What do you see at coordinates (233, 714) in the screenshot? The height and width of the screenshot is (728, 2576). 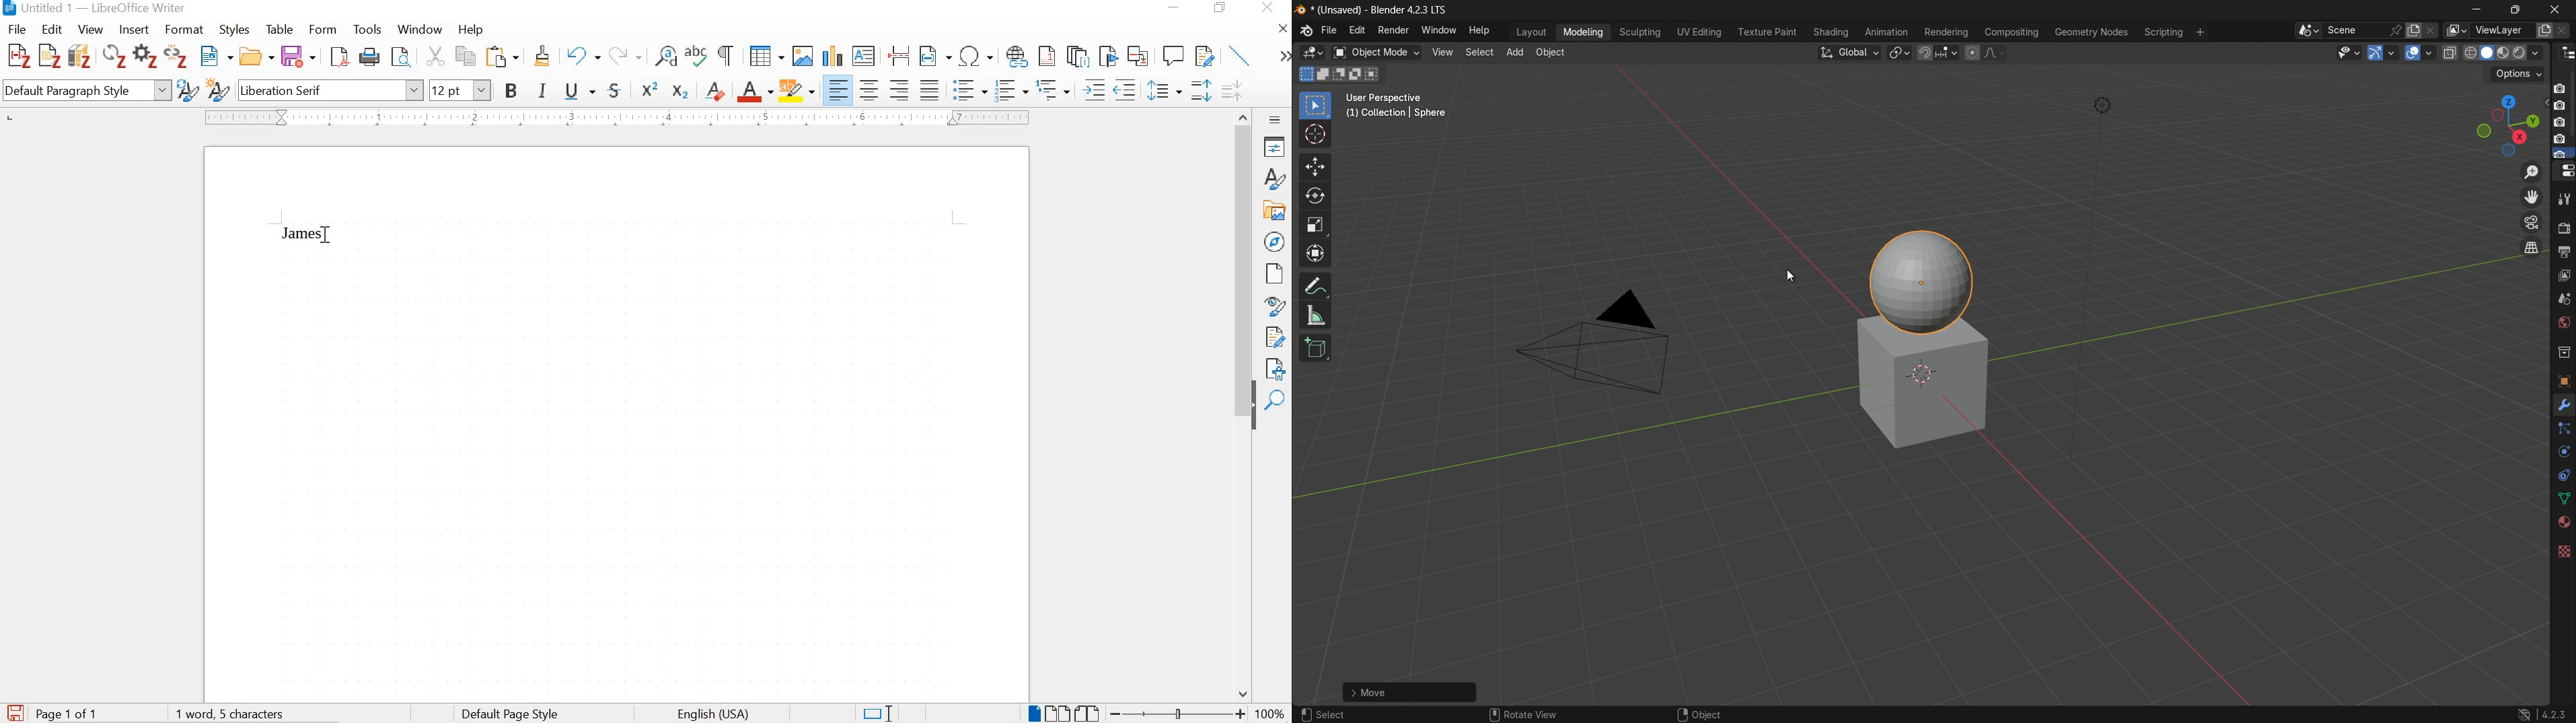 I see `1 word and 5 character ` at bounding box center [233, 714].